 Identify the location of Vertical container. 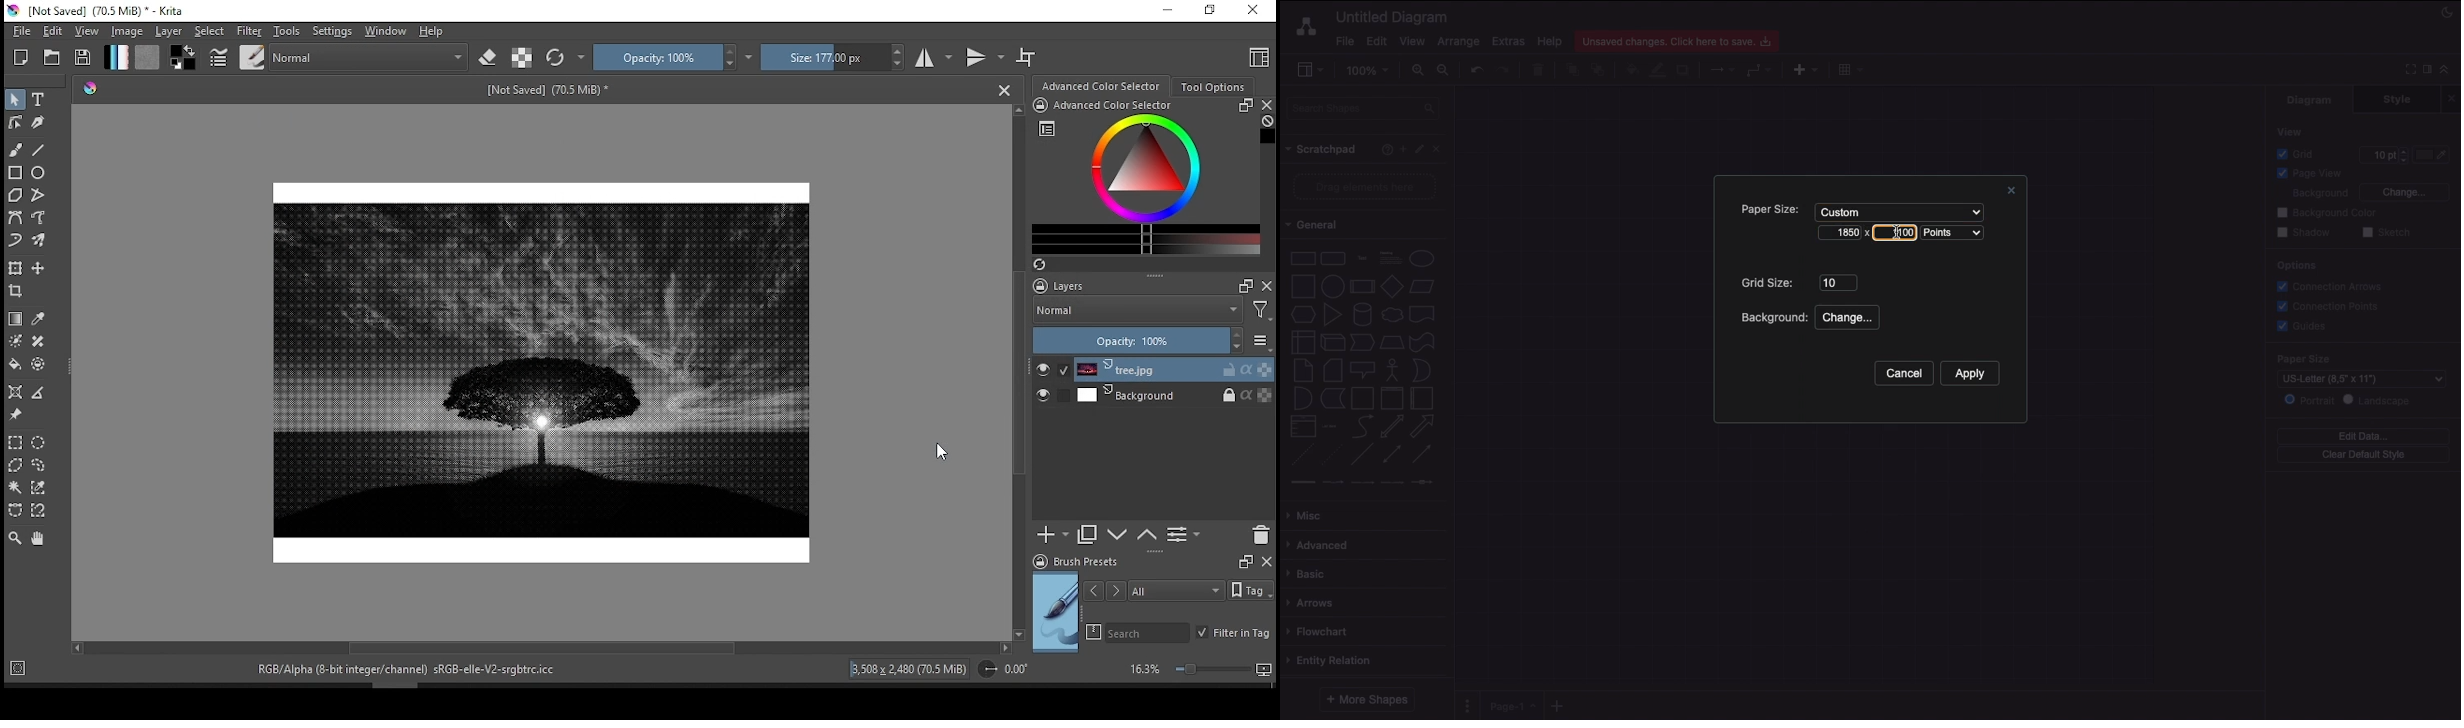
(1393, 397).